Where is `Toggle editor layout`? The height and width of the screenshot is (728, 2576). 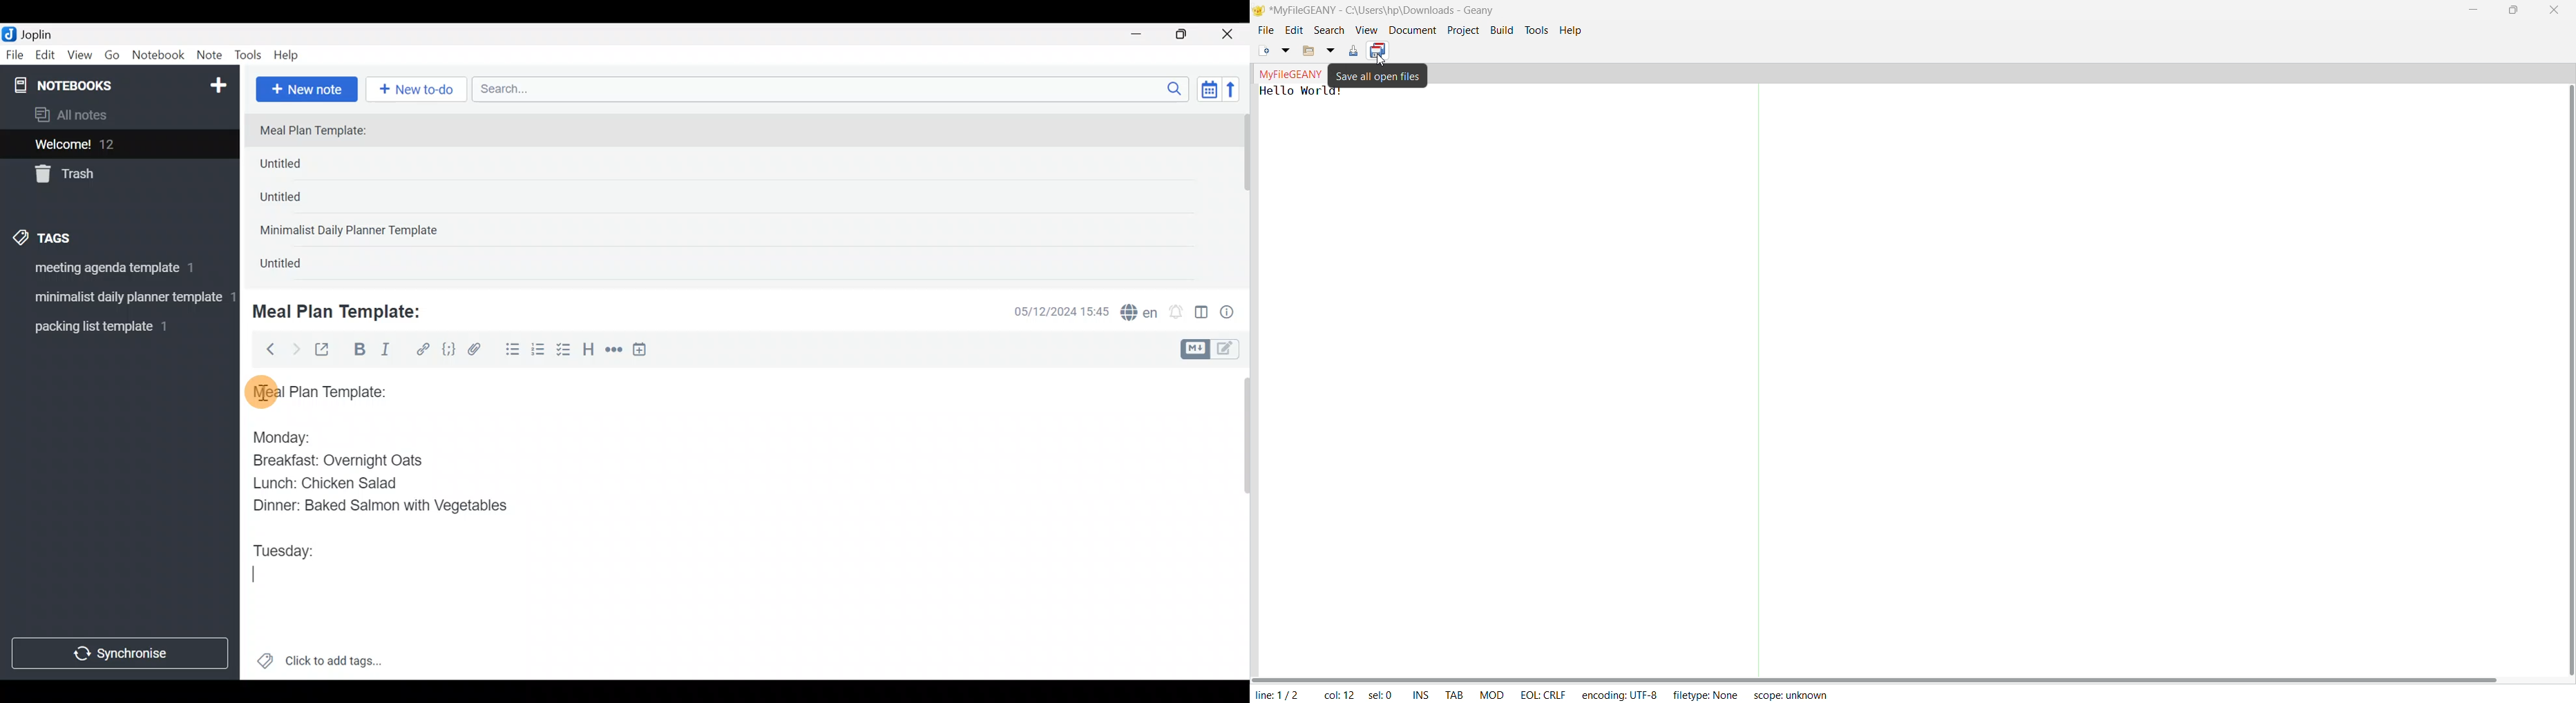
Toggle editor layout is located at coordinates (1203, 314).